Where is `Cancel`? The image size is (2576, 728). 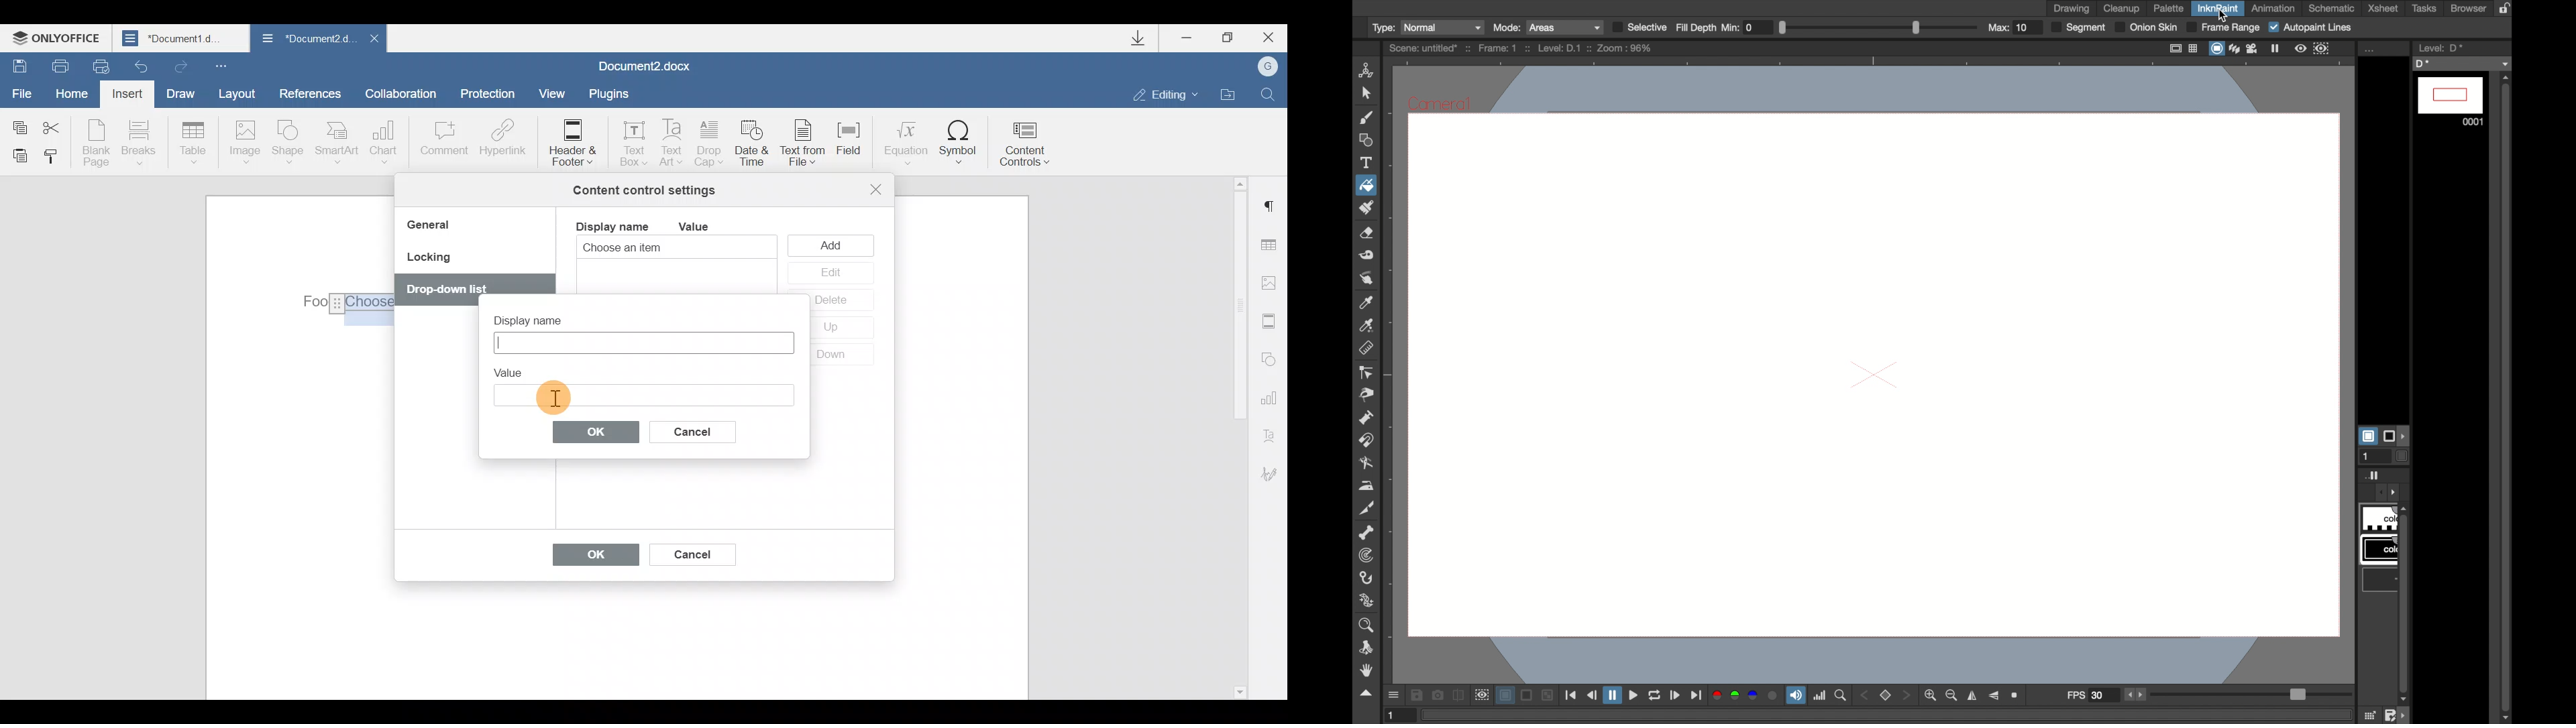 Cancel is located at coordinates (691, 552).